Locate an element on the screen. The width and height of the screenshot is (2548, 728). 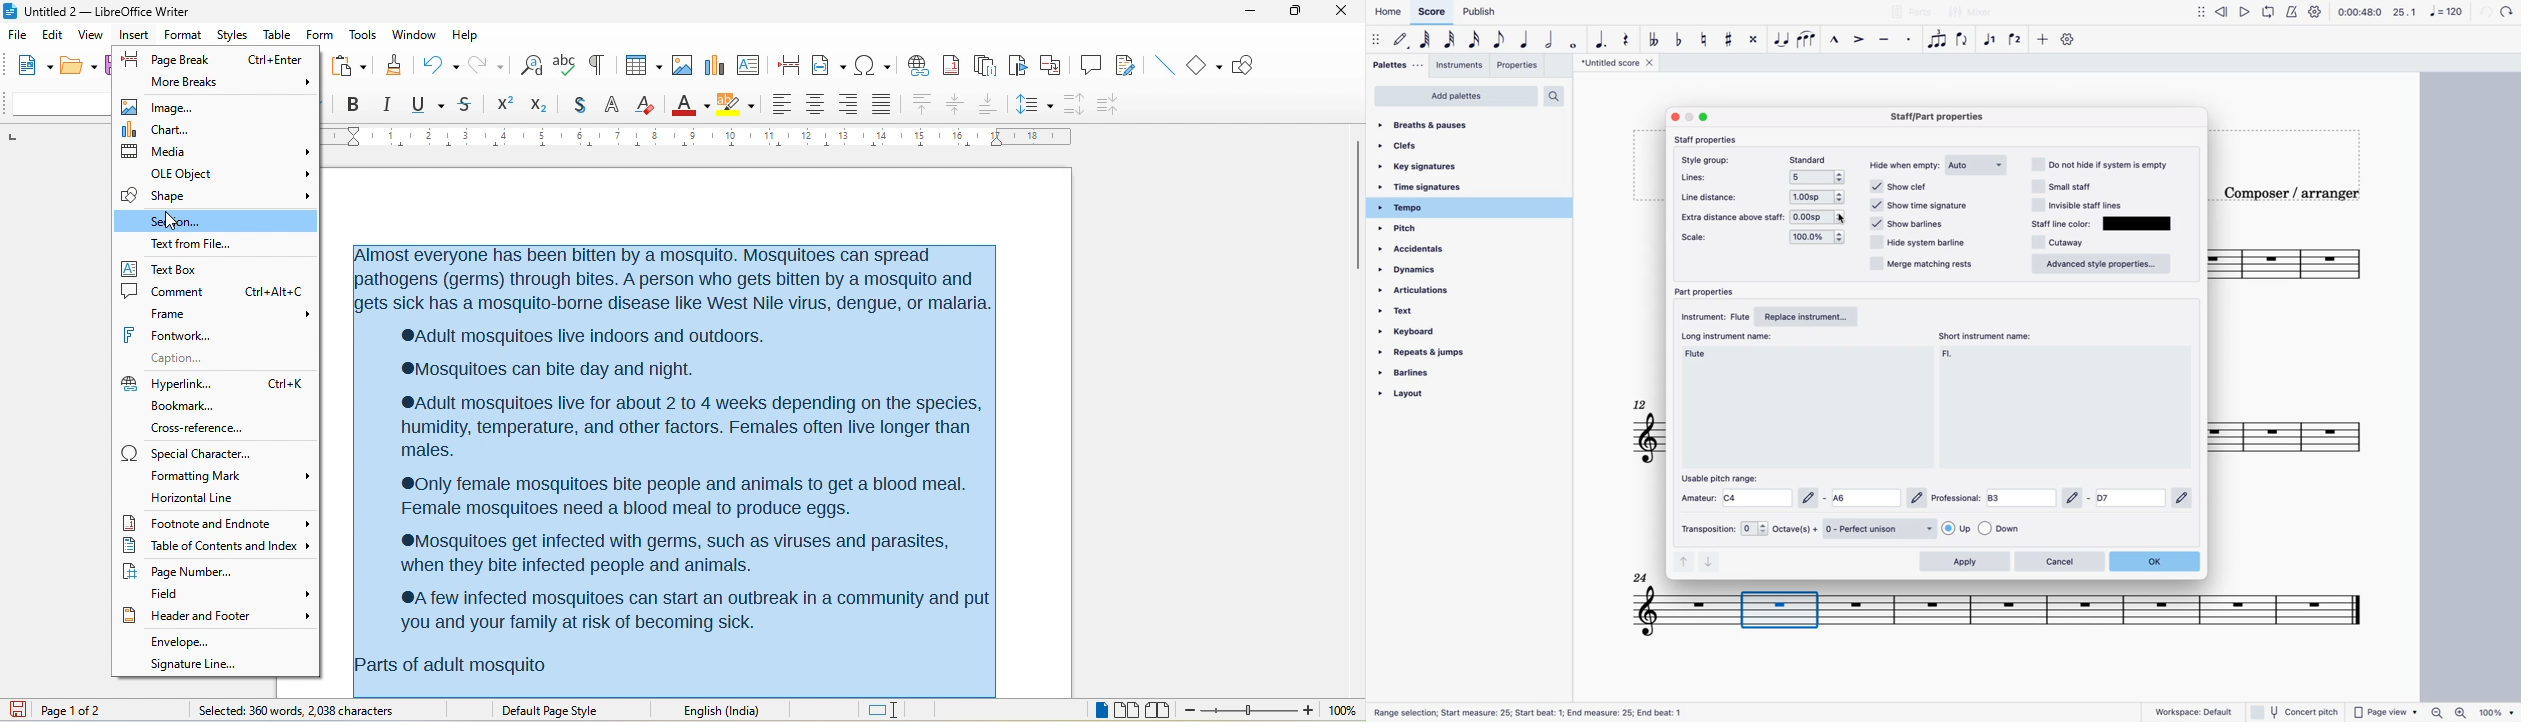
page break is located at coordinates (787, 63).